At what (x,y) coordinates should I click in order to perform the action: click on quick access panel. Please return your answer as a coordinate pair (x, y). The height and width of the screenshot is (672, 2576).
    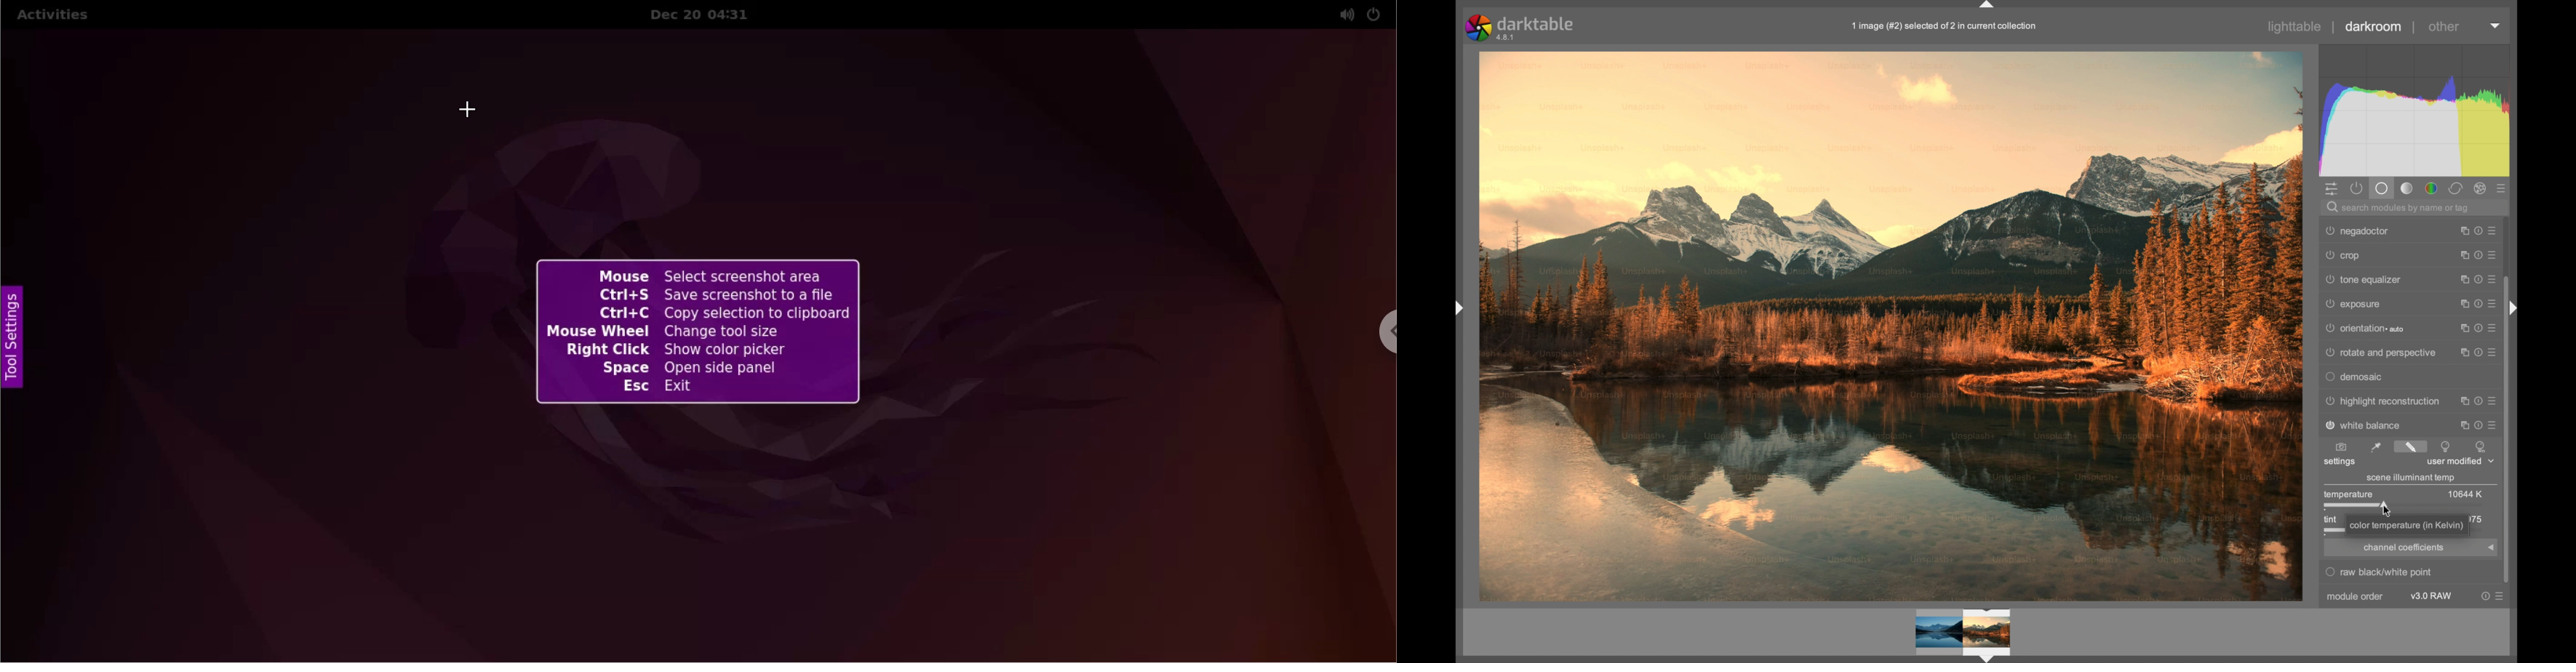
    Looking at the image, I should click on (2332, 189).